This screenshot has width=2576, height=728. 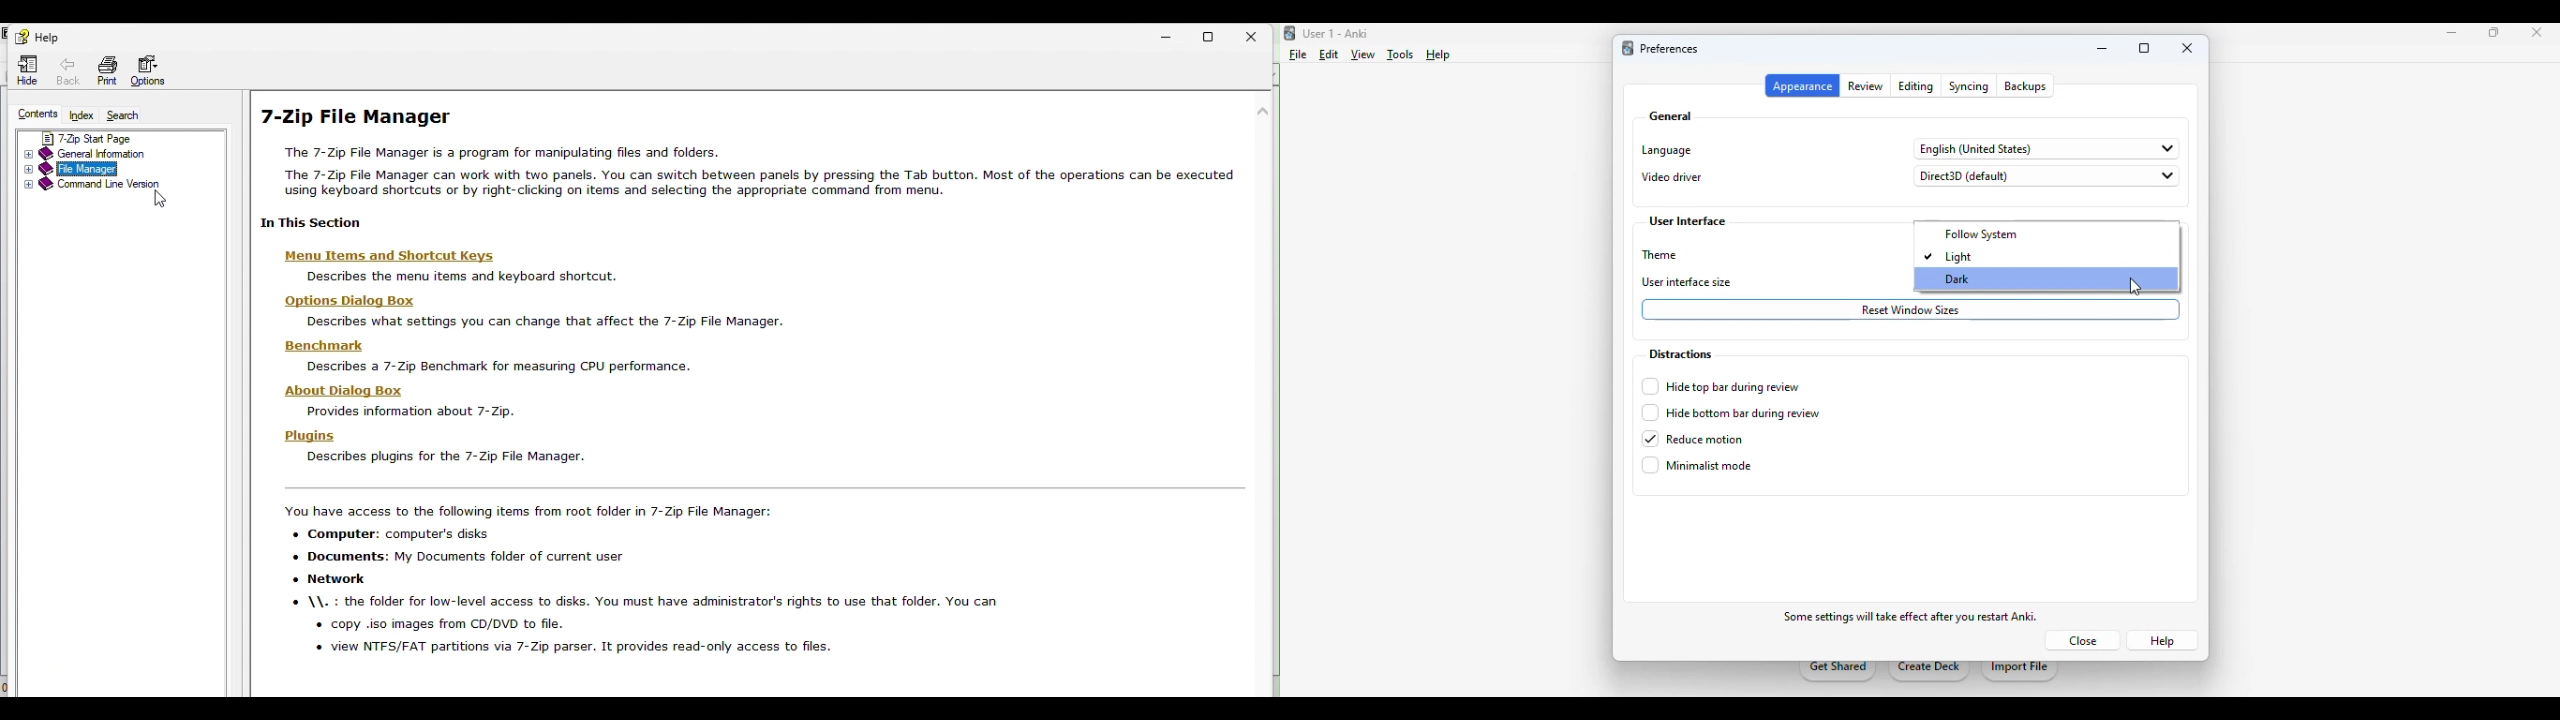 I want to click on close, so click(x=2188, y=48).